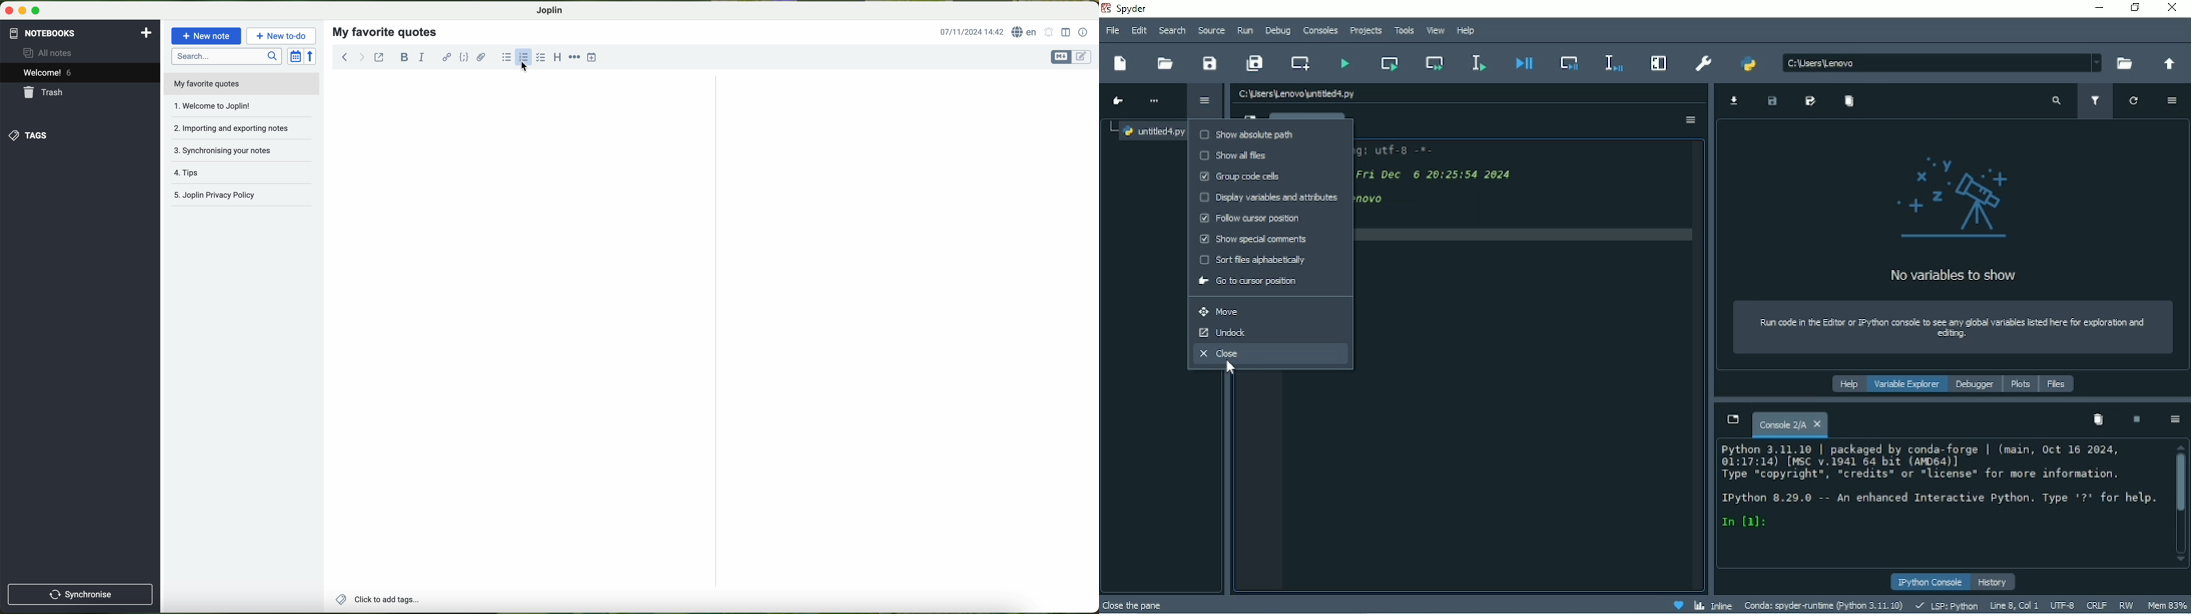  I want to click on code, so click(465, 58).